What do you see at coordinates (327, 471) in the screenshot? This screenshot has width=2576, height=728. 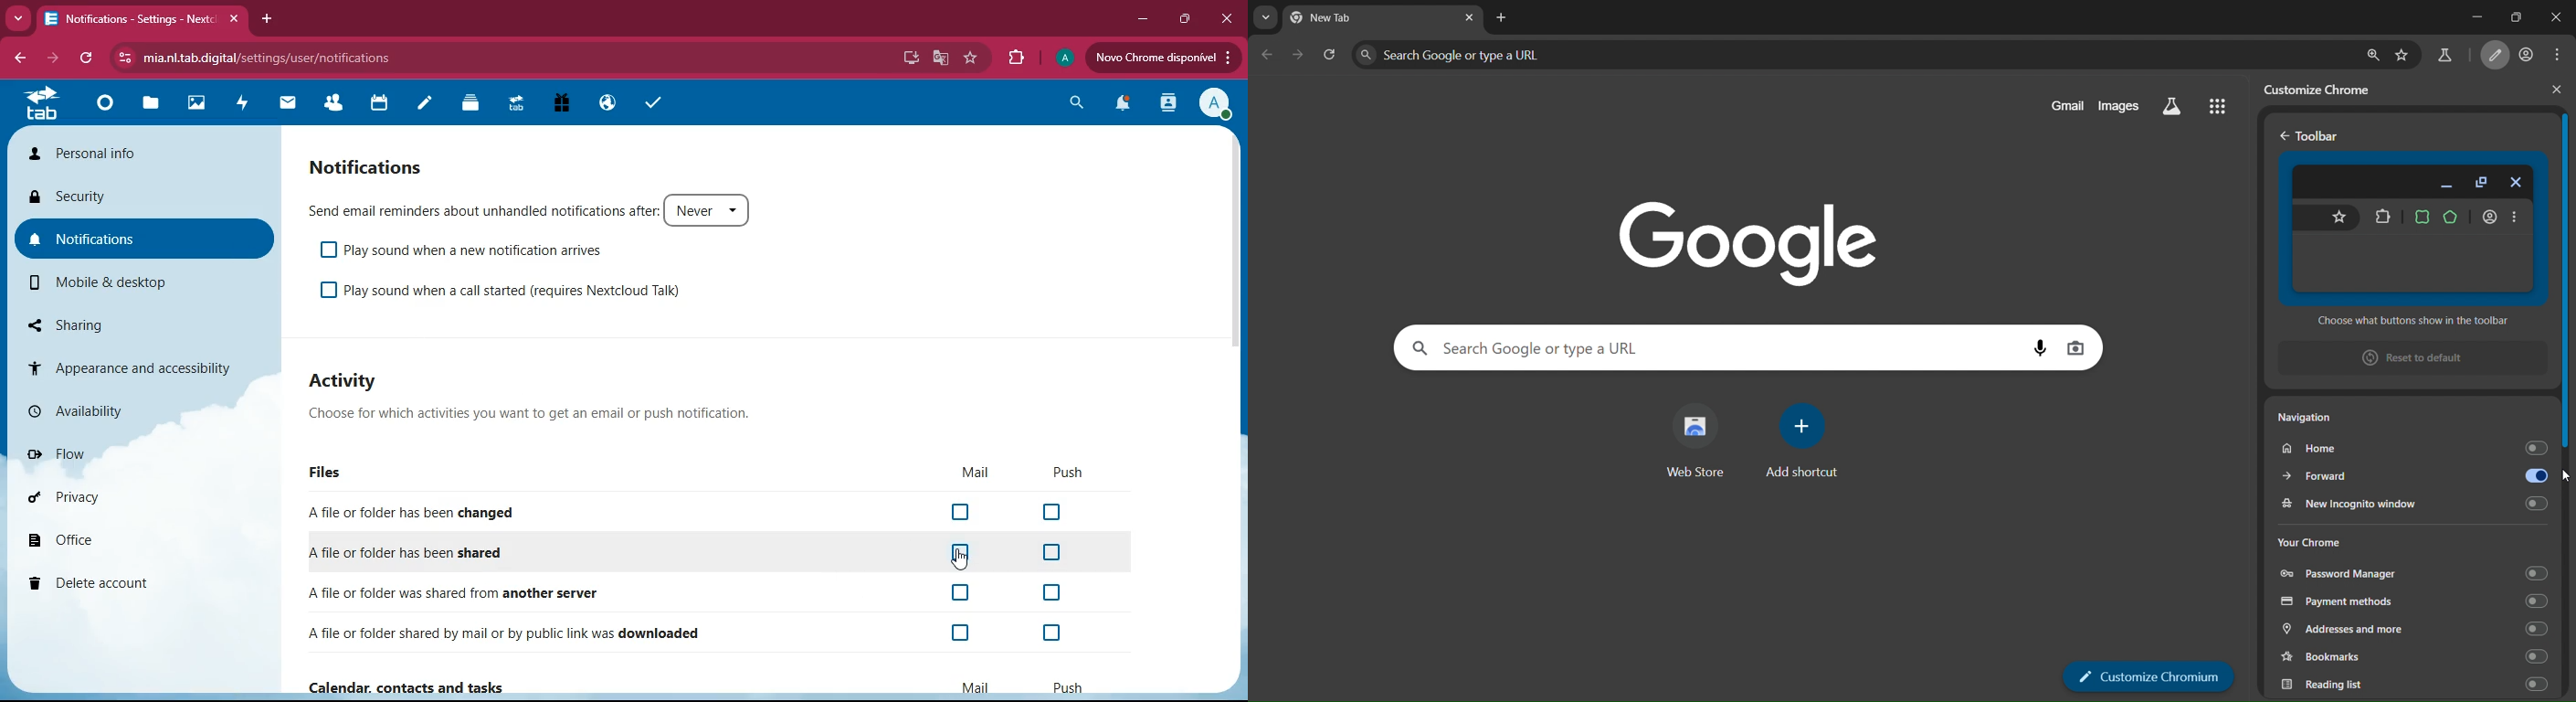 I see `files` at bounding box center [327, 471].